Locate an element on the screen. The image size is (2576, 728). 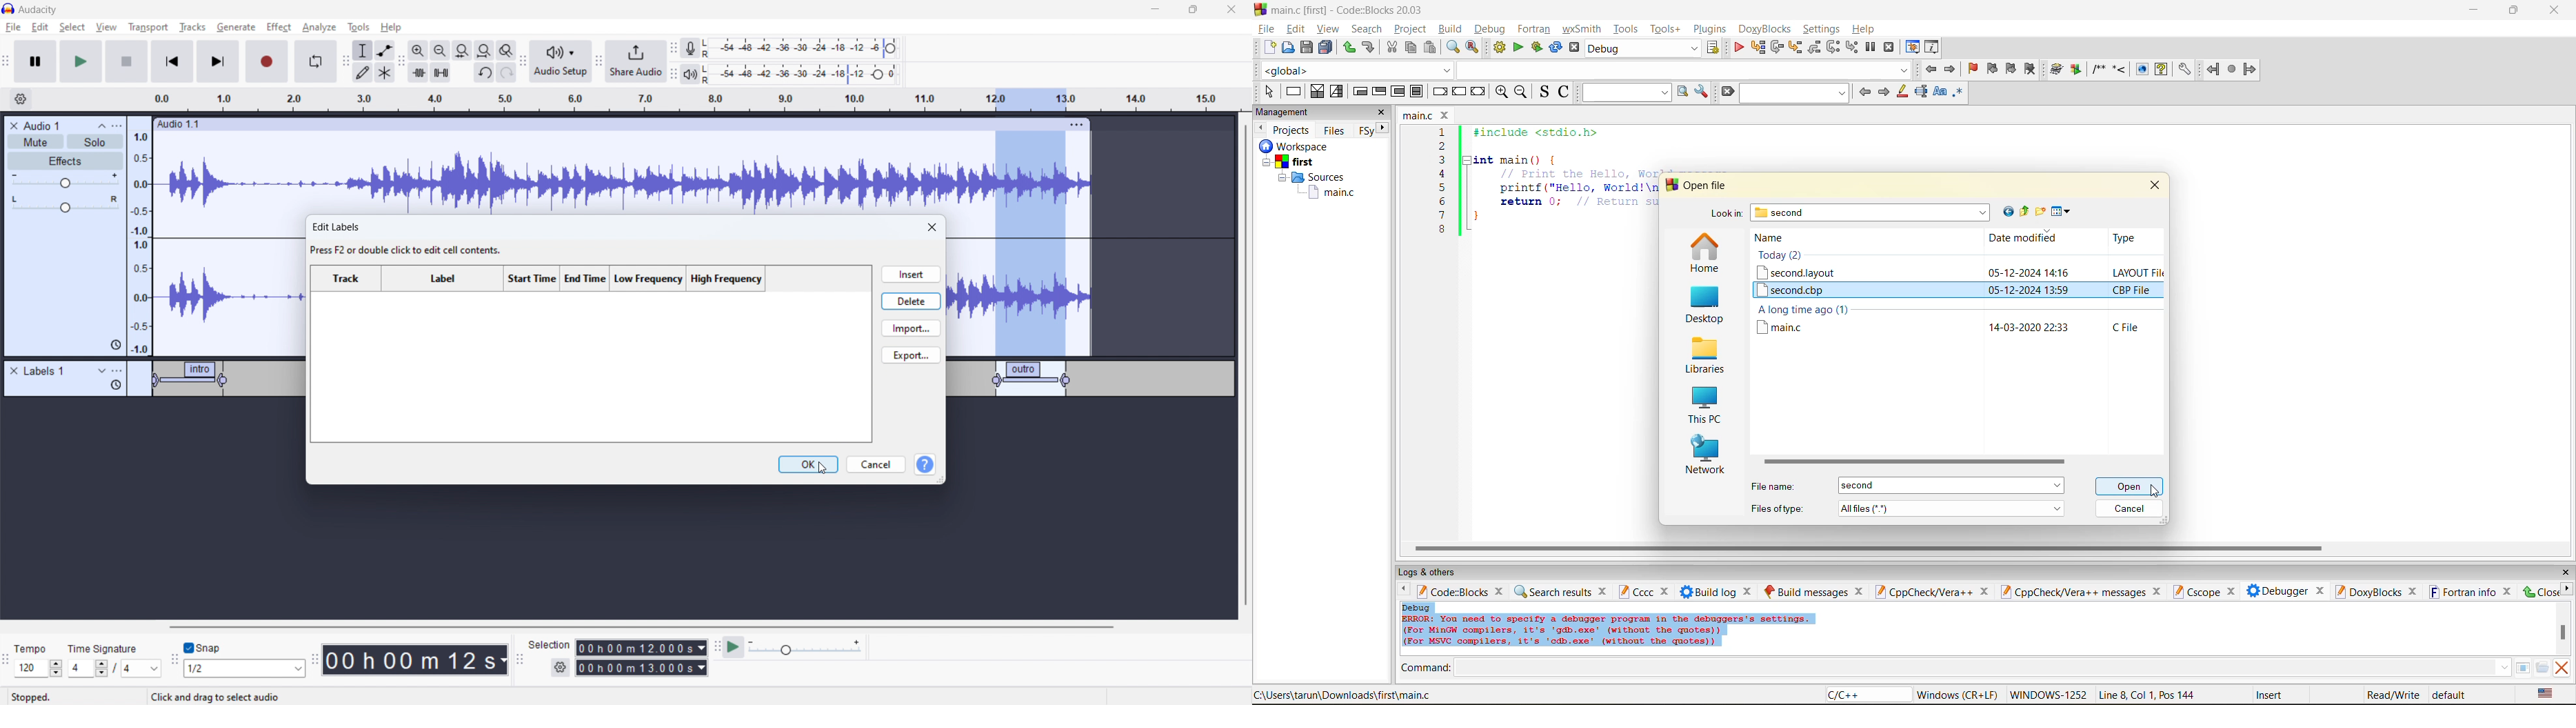
expand is located at coordinates (102, 371).